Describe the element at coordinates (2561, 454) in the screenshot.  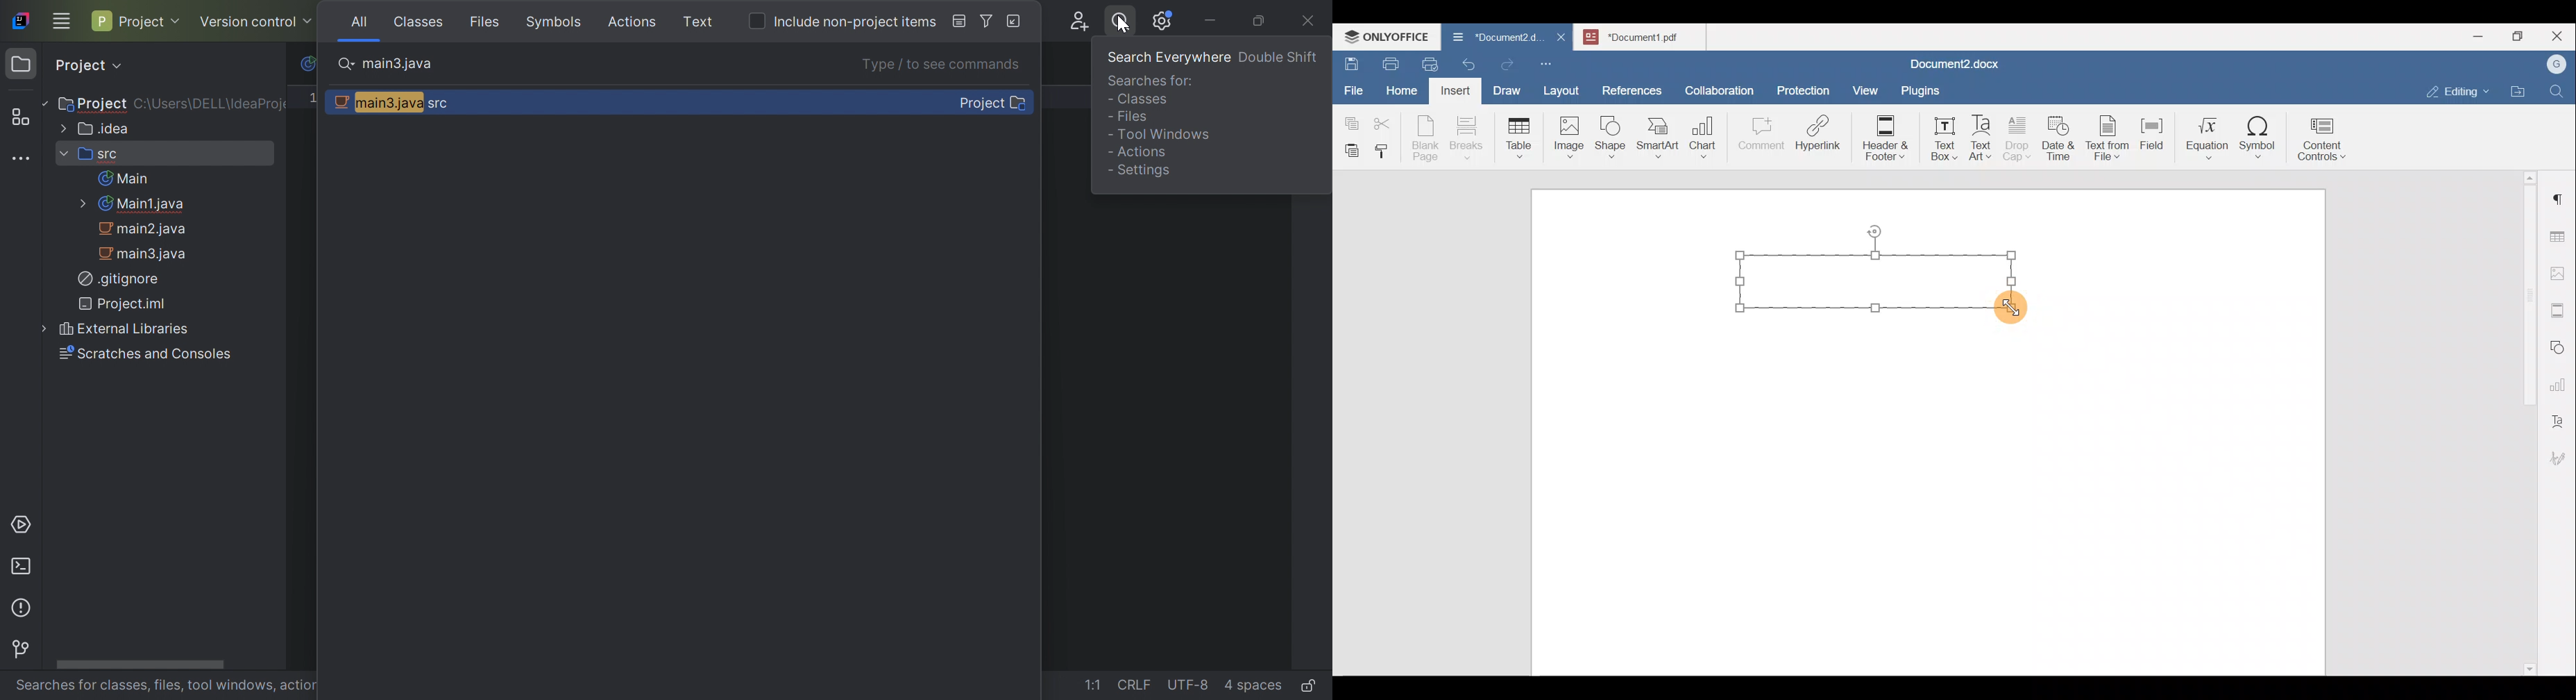
I see `Signature settings` at that location.